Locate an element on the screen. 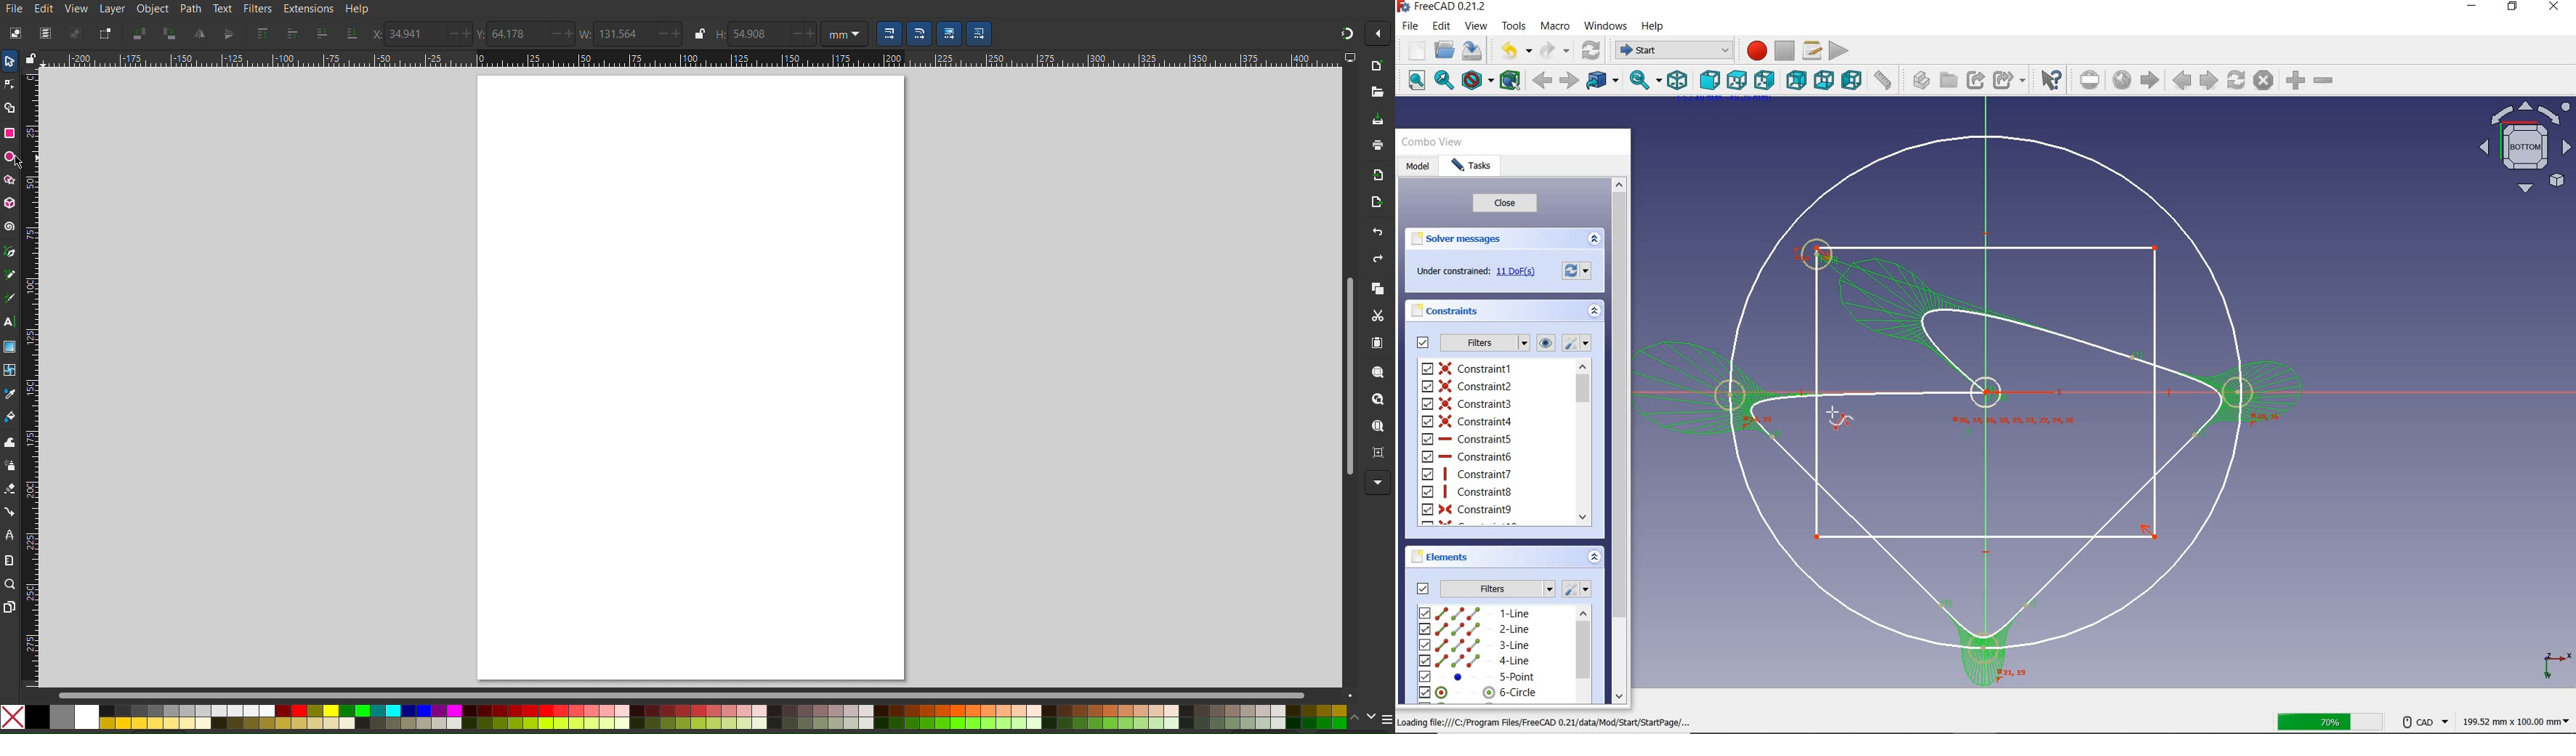 Image resolution: width=2576 pixels, height=756 pixels. filters is located at coordinates (1481, 588).